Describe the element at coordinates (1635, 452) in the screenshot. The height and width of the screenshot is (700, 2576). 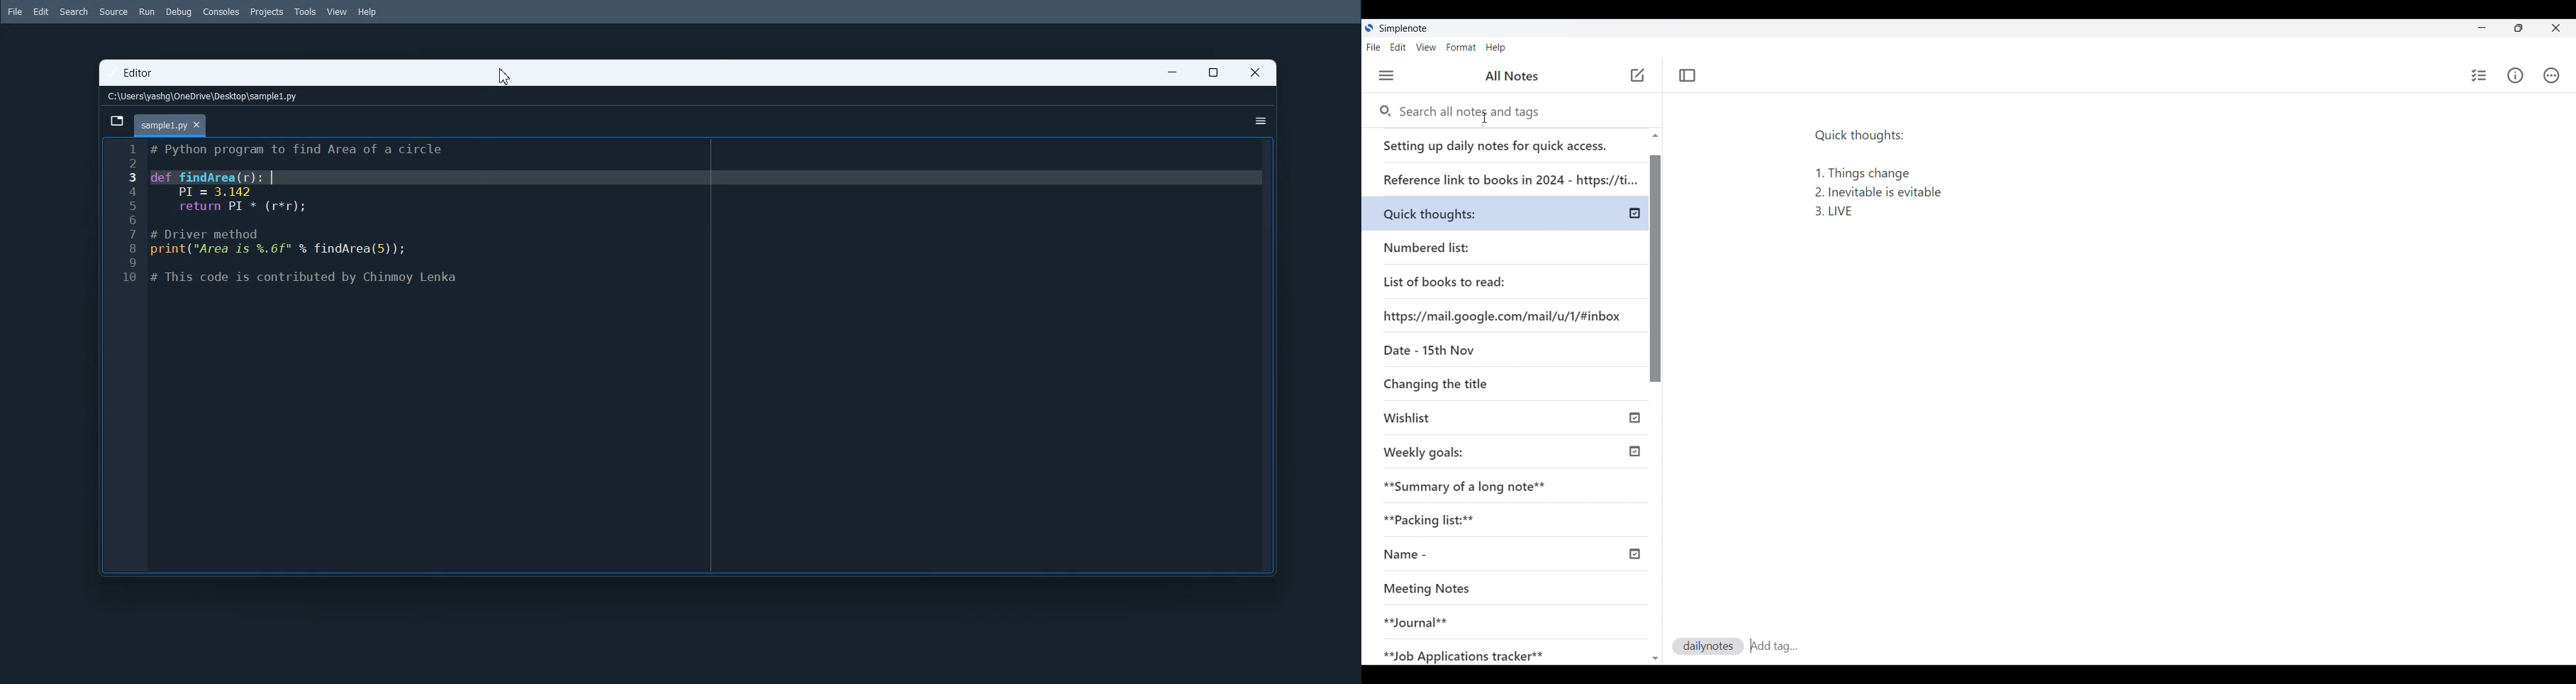
I see `published` at that location.